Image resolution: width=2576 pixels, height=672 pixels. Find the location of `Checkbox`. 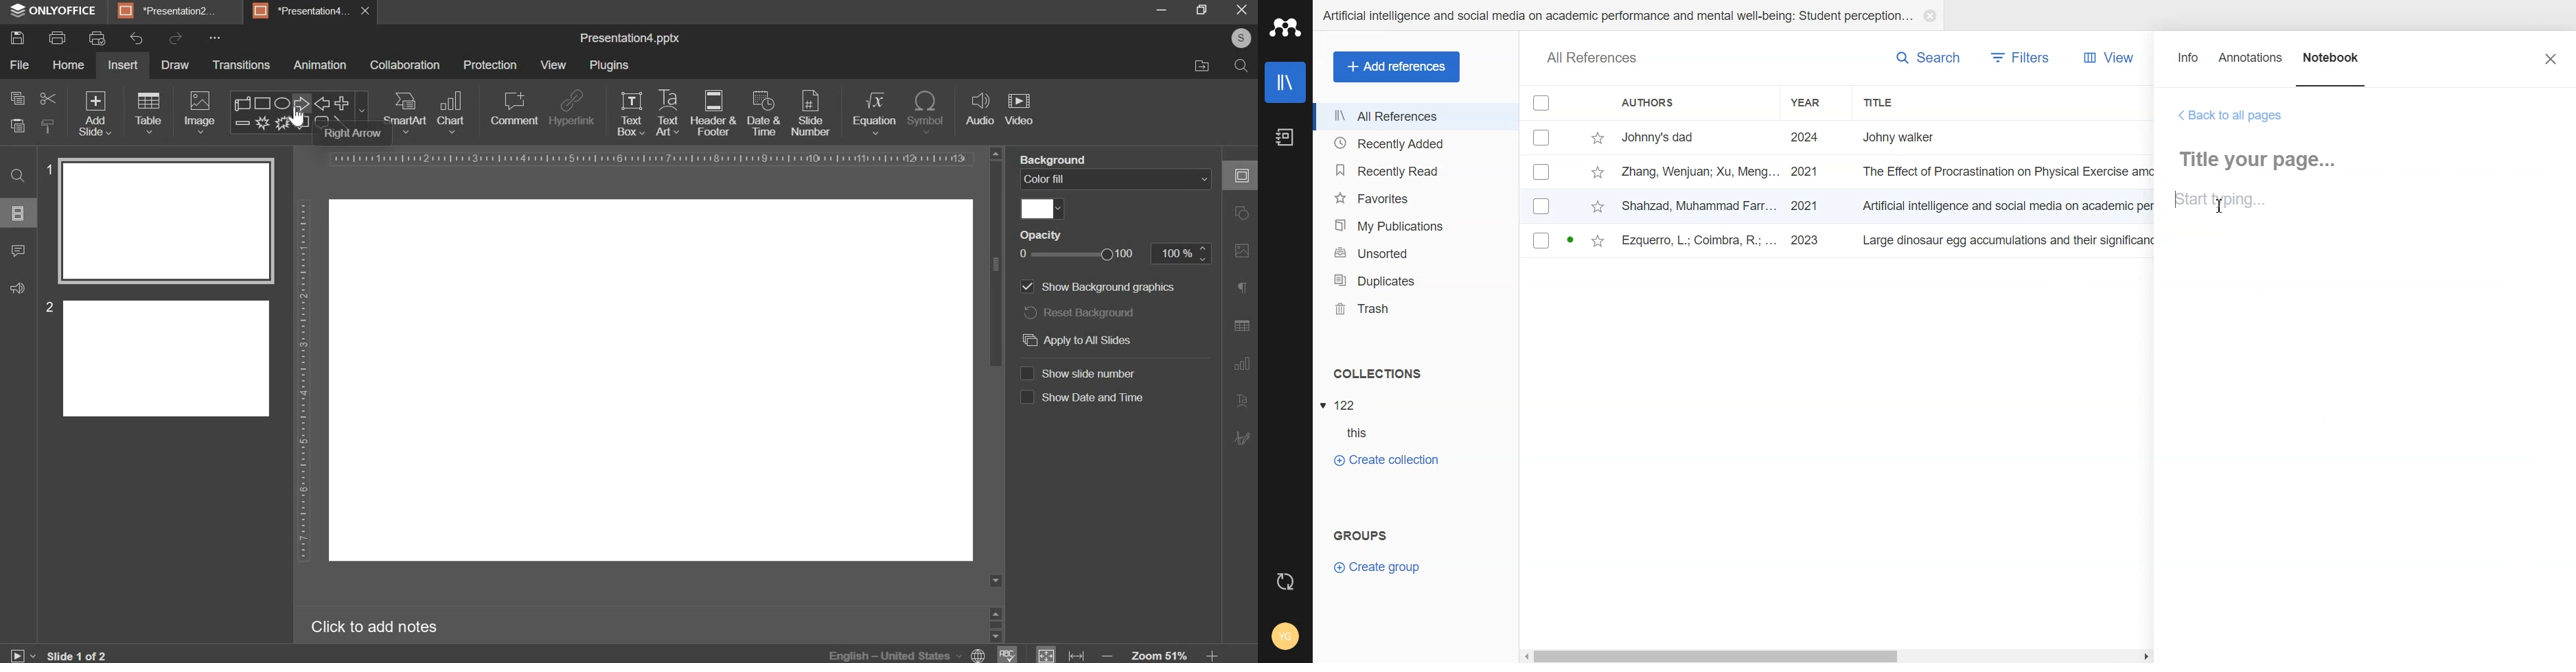

Checkbox is located at coordinates (1543, 102).